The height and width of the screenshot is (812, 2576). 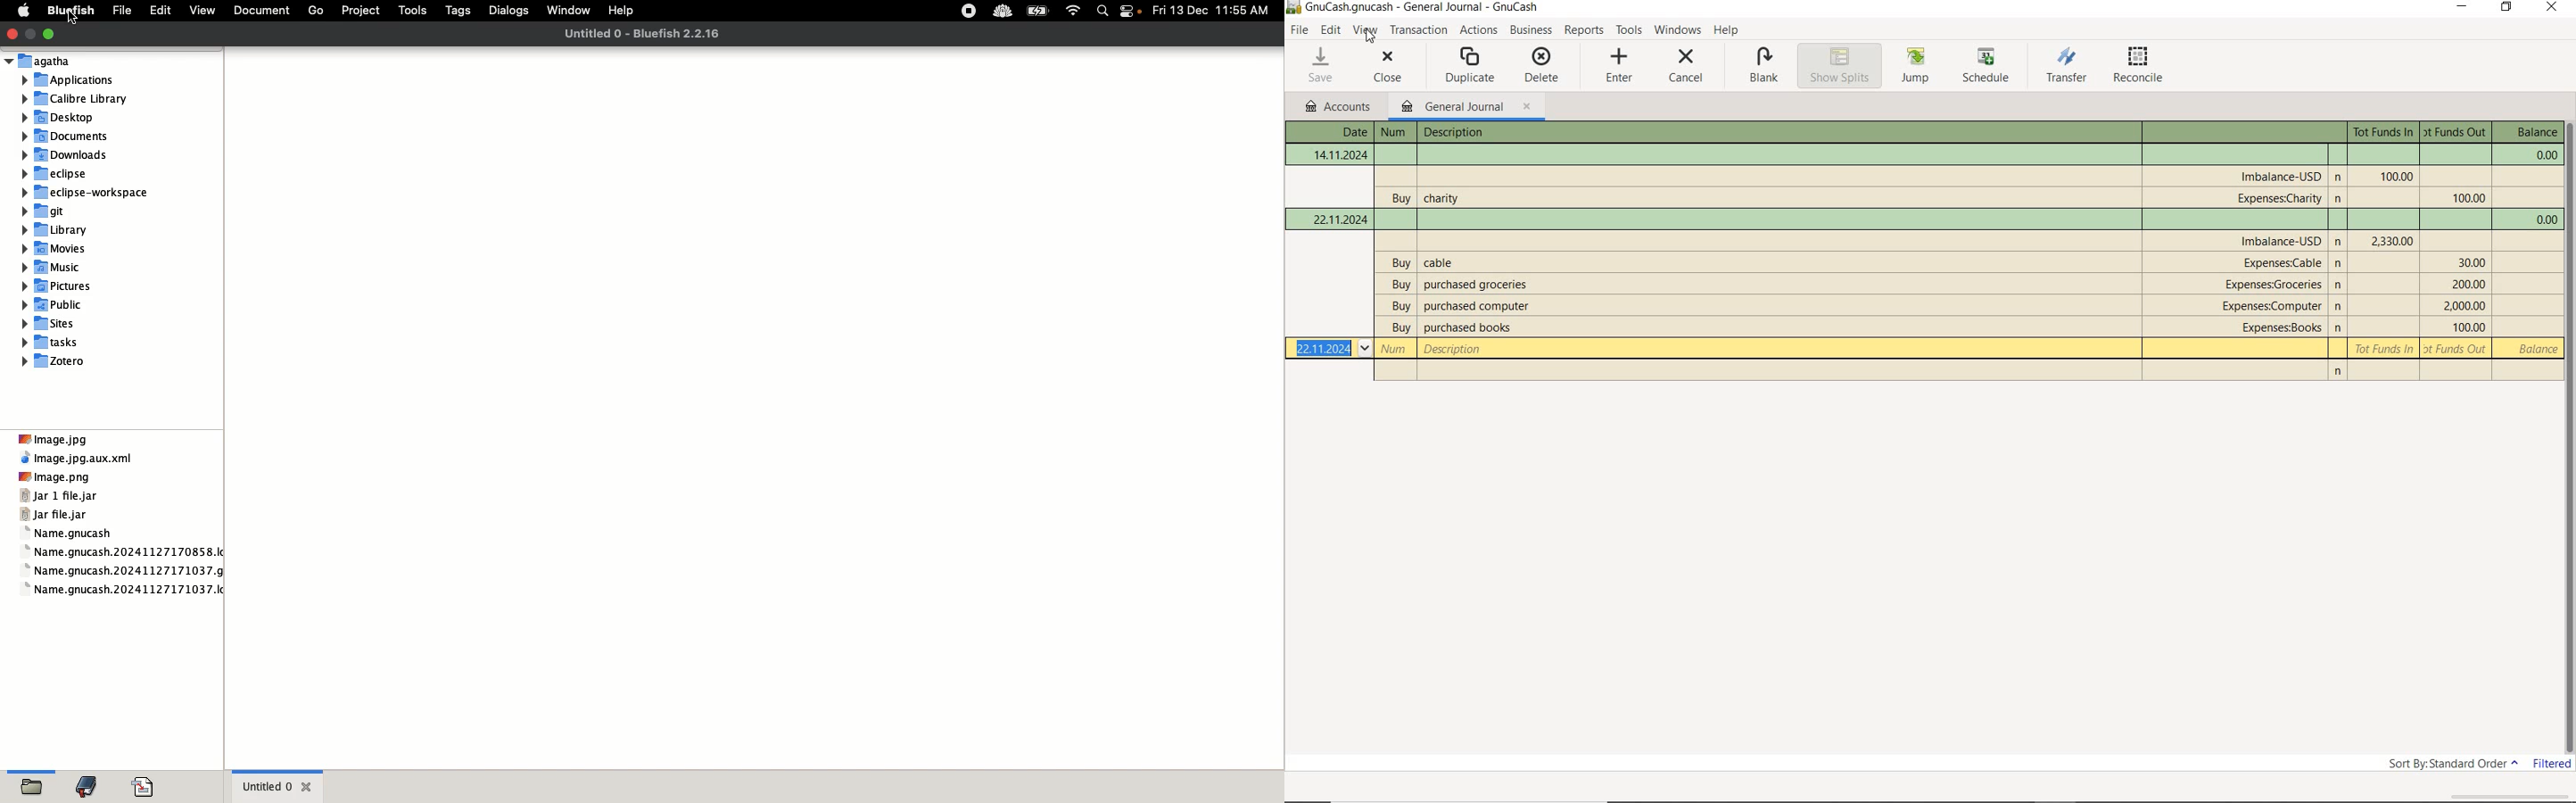 I want to click on tags, so click(x=459, y=12).